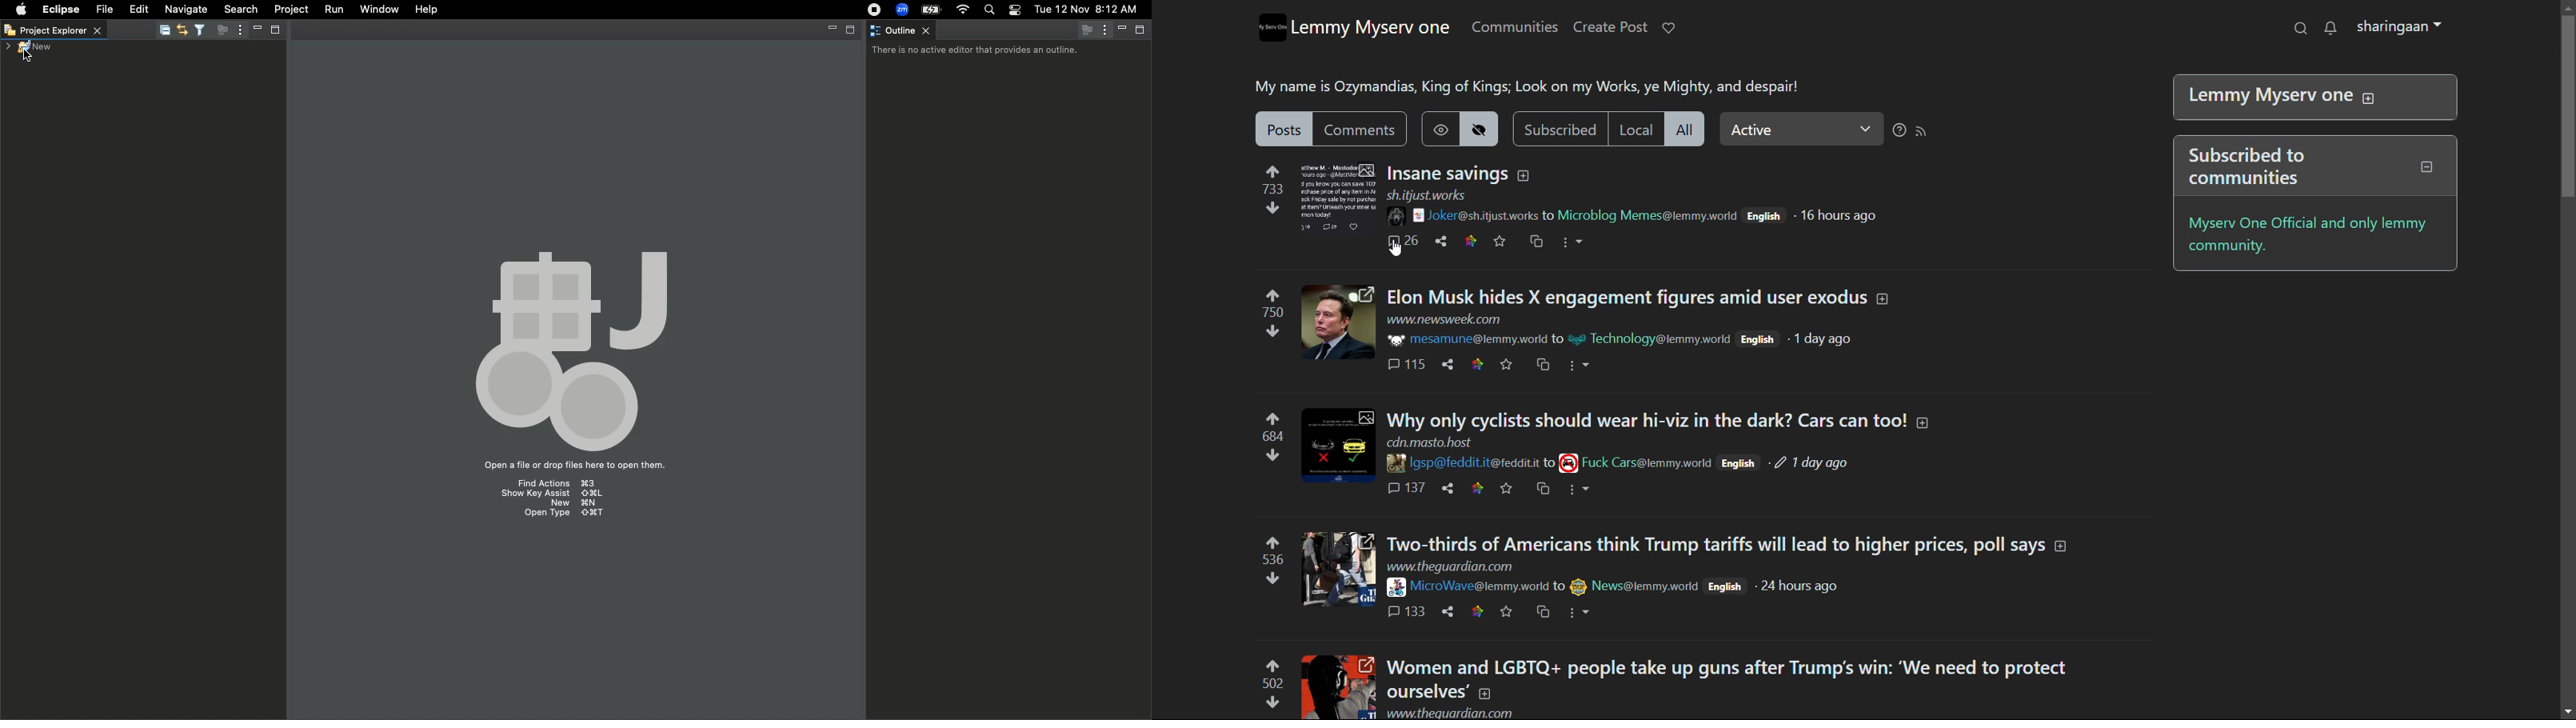 The width and height of the screenshot is (2576, 728). I want to click on  downvotes, so click(1272, 208).